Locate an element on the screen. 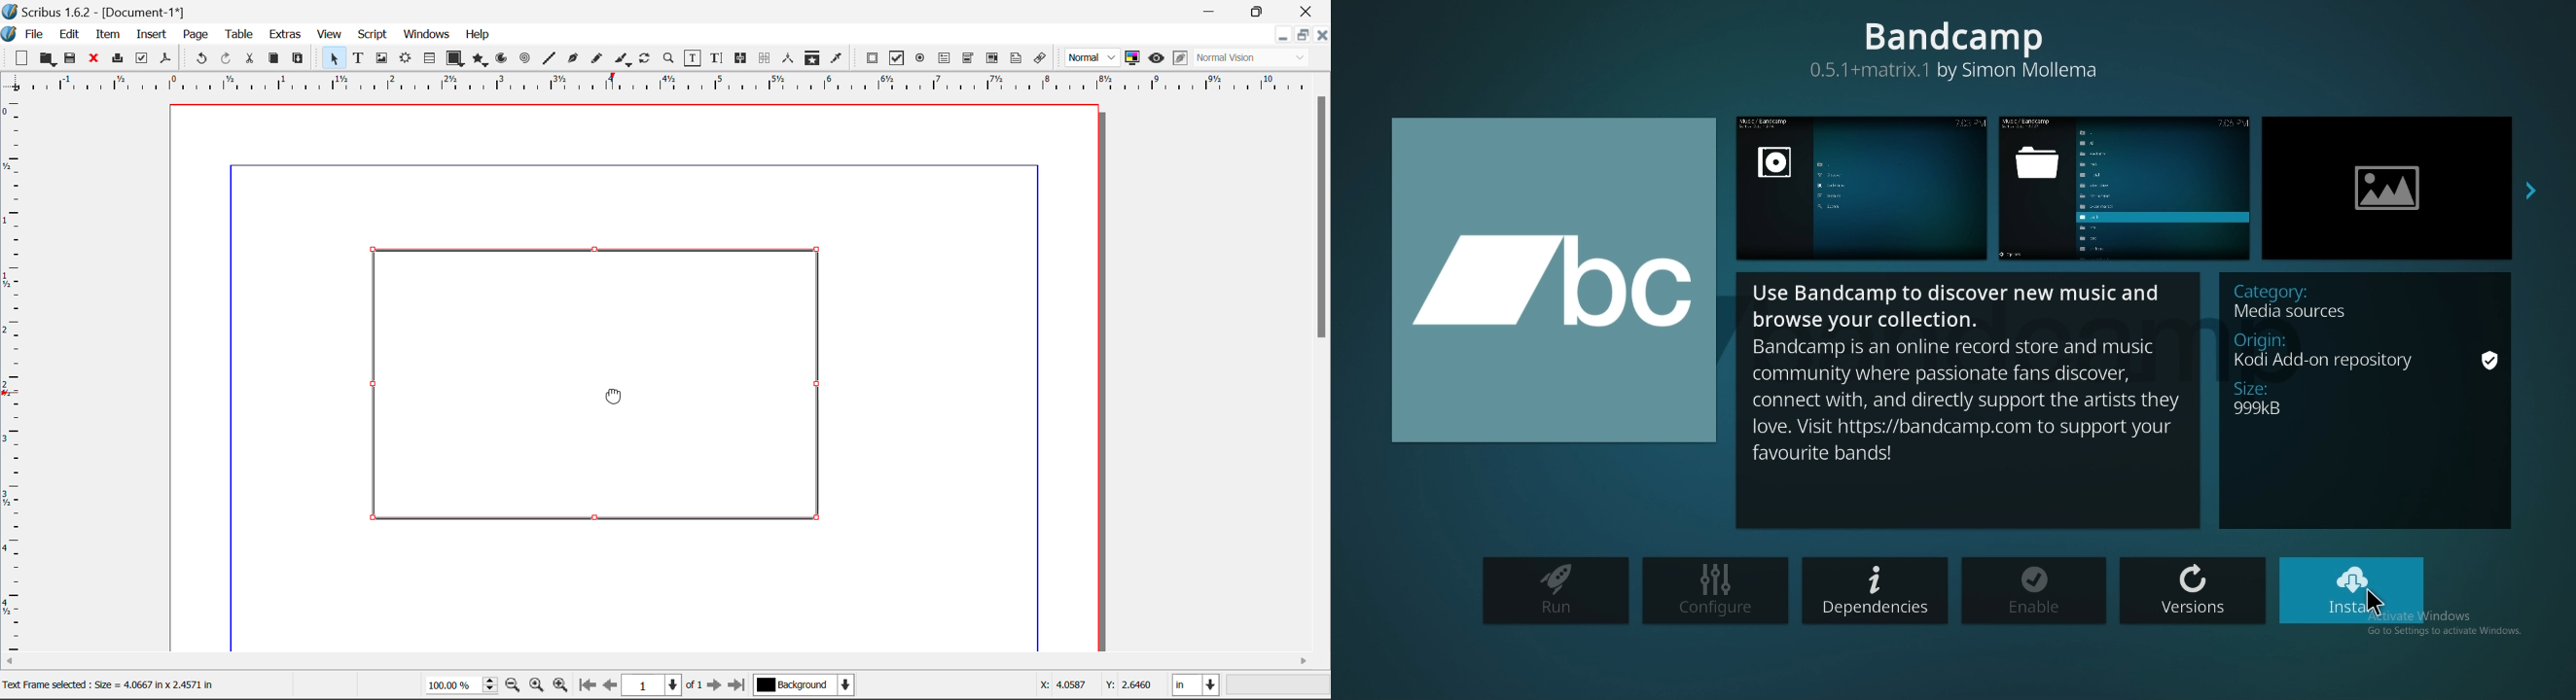 The width and height of the screenshot is (2576, 700). Link Annotation is located at coordinates (1040, 58).